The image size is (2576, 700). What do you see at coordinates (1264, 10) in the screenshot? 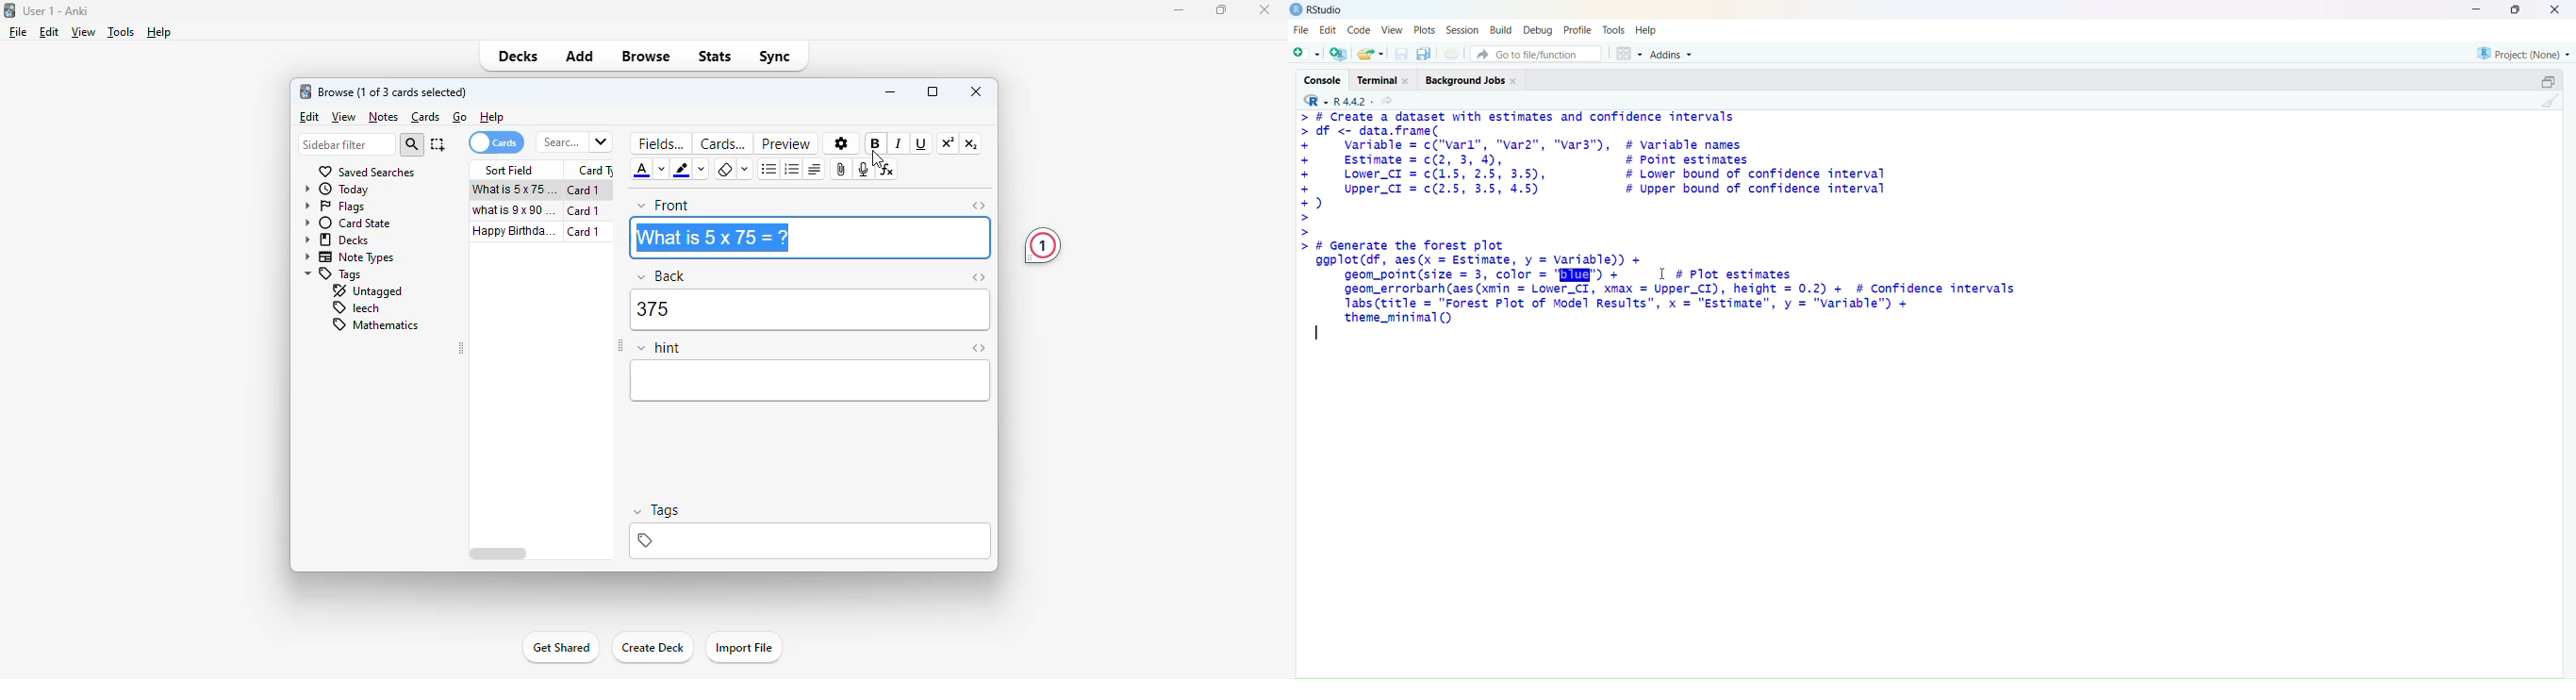
I see `close` at bounding box center [1264, 10].